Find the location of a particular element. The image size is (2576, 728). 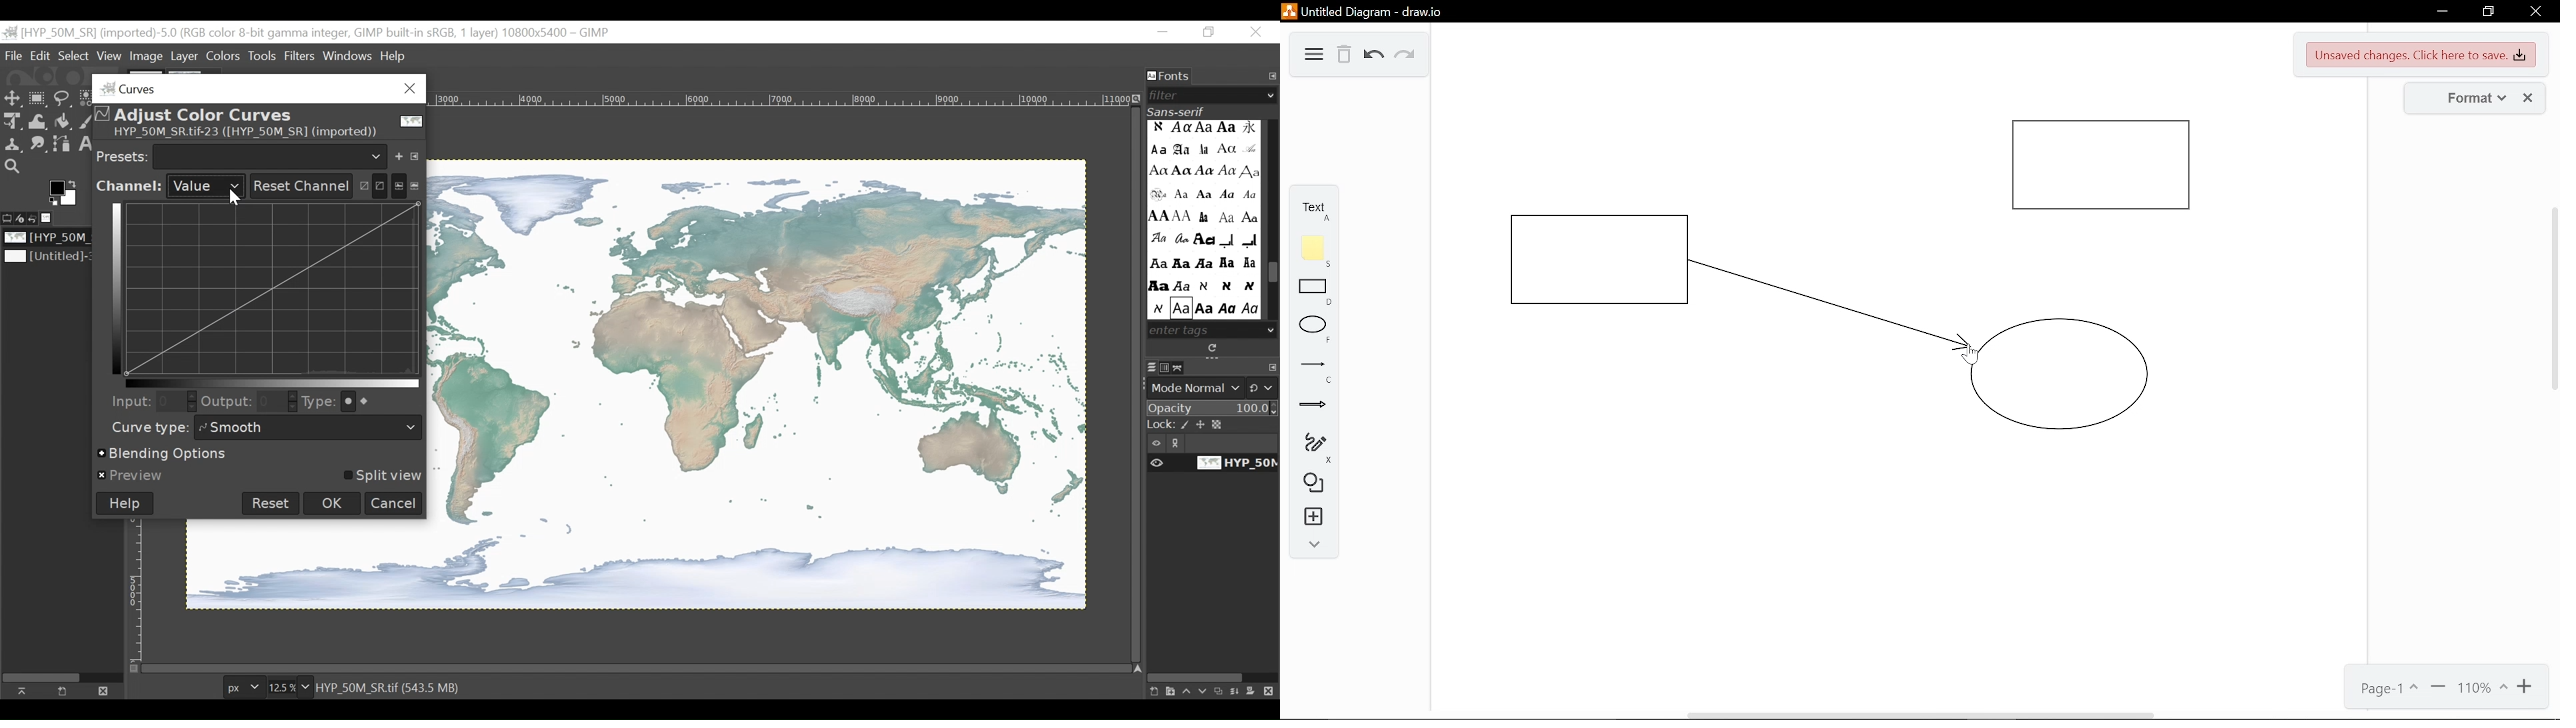

Pick a preset for the list is located at coordinates (271, 155).